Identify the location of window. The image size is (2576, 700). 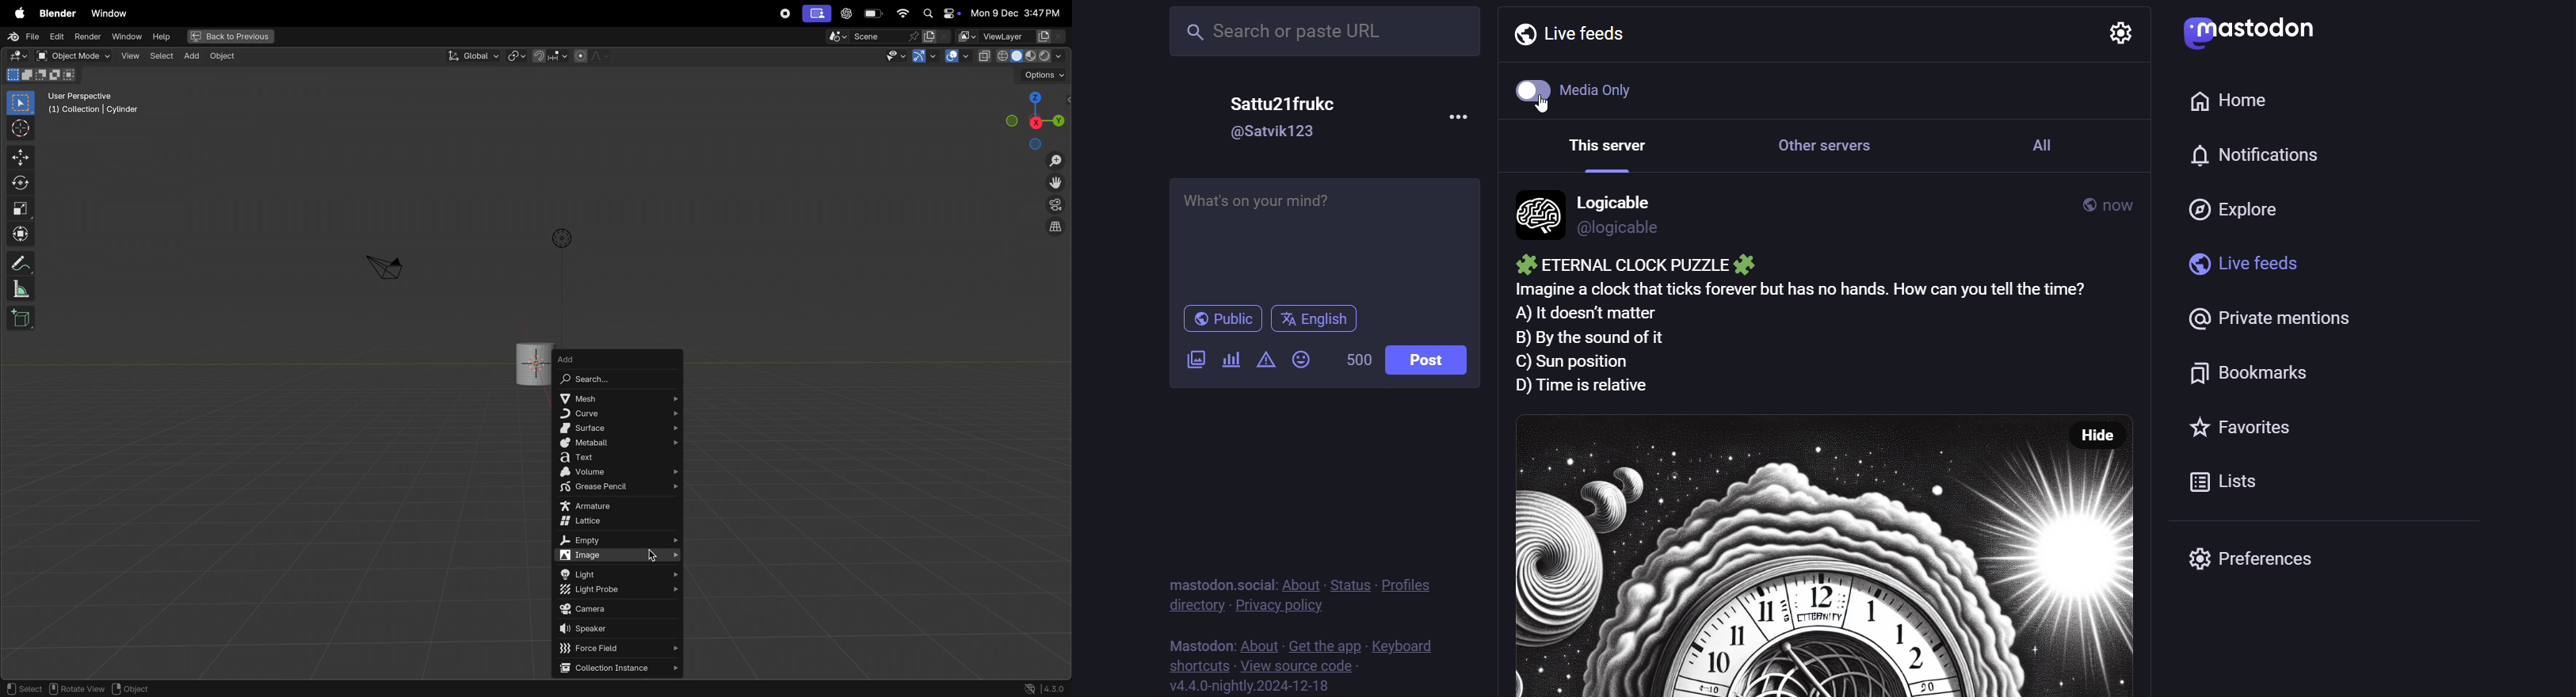
(125, 37).